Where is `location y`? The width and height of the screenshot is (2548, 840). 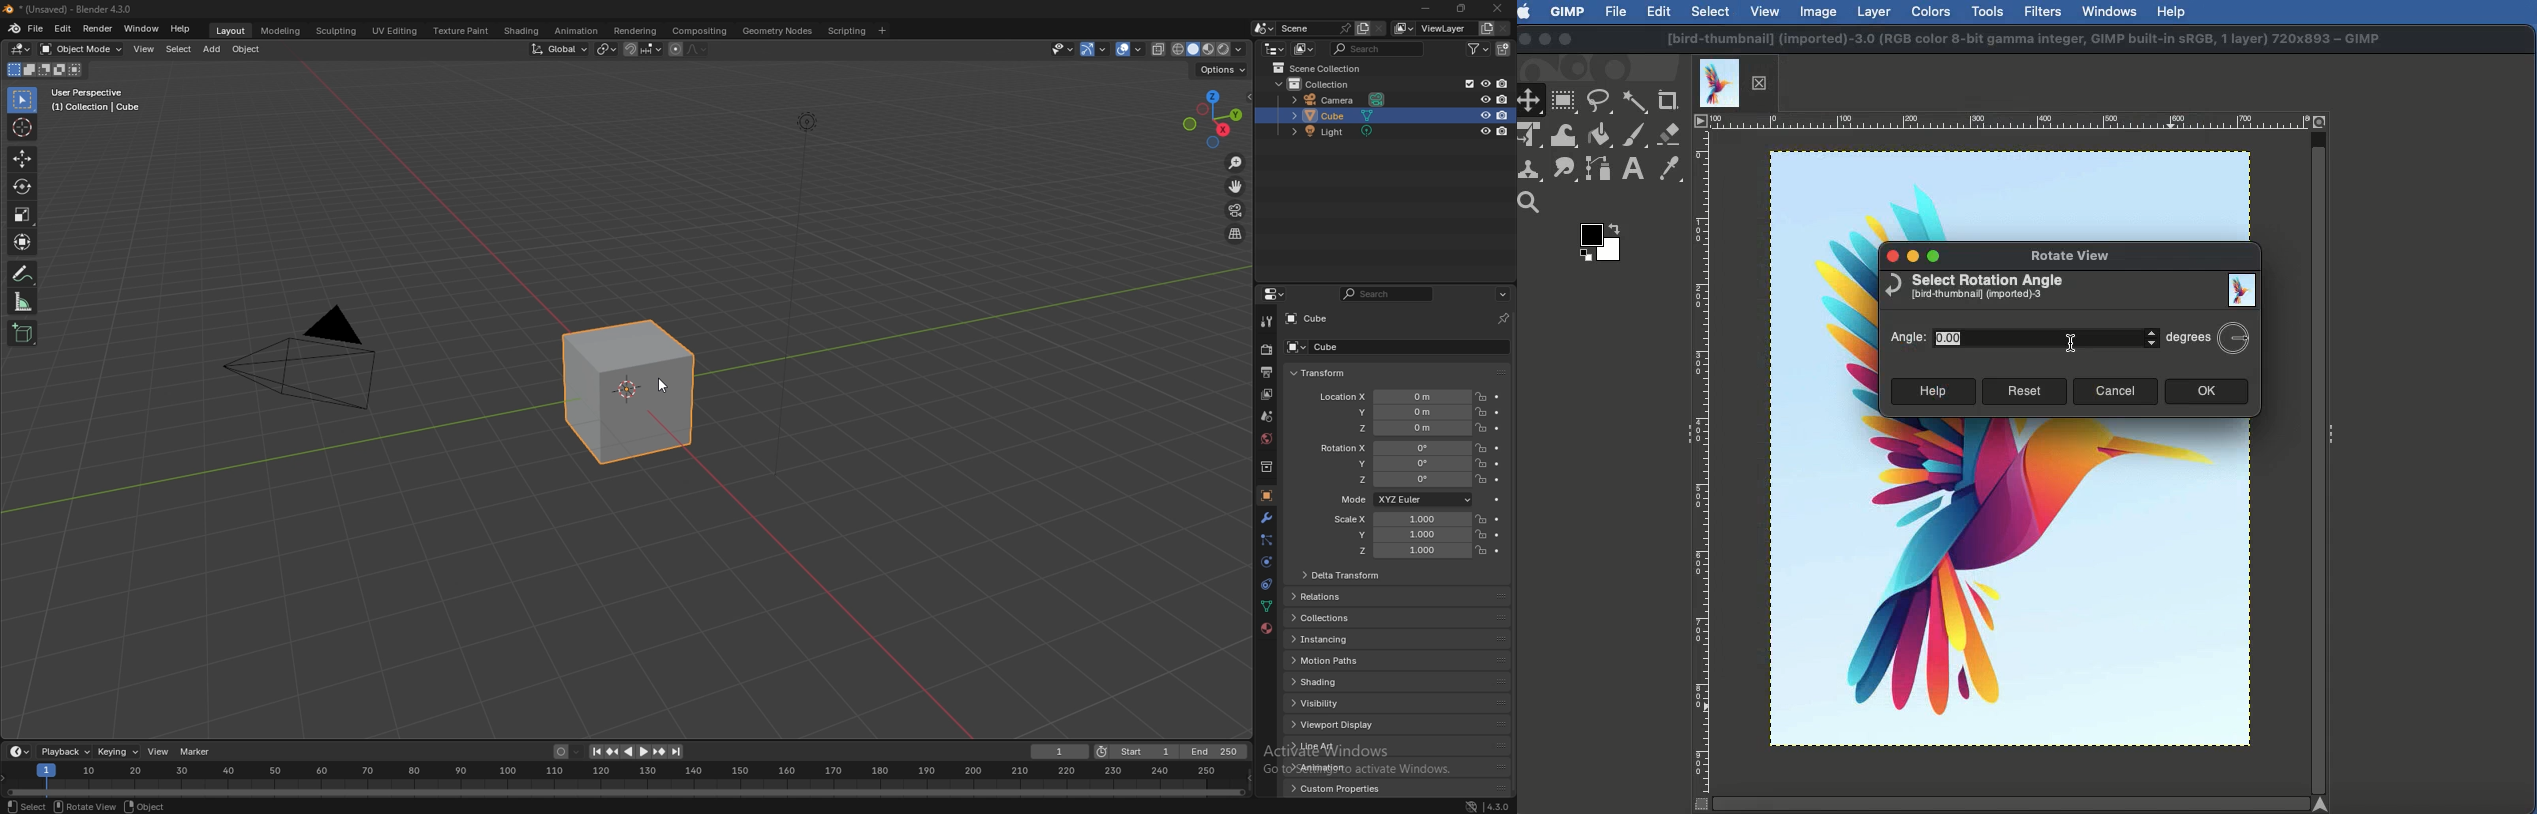
location y is located at coordinates (1394, 412).